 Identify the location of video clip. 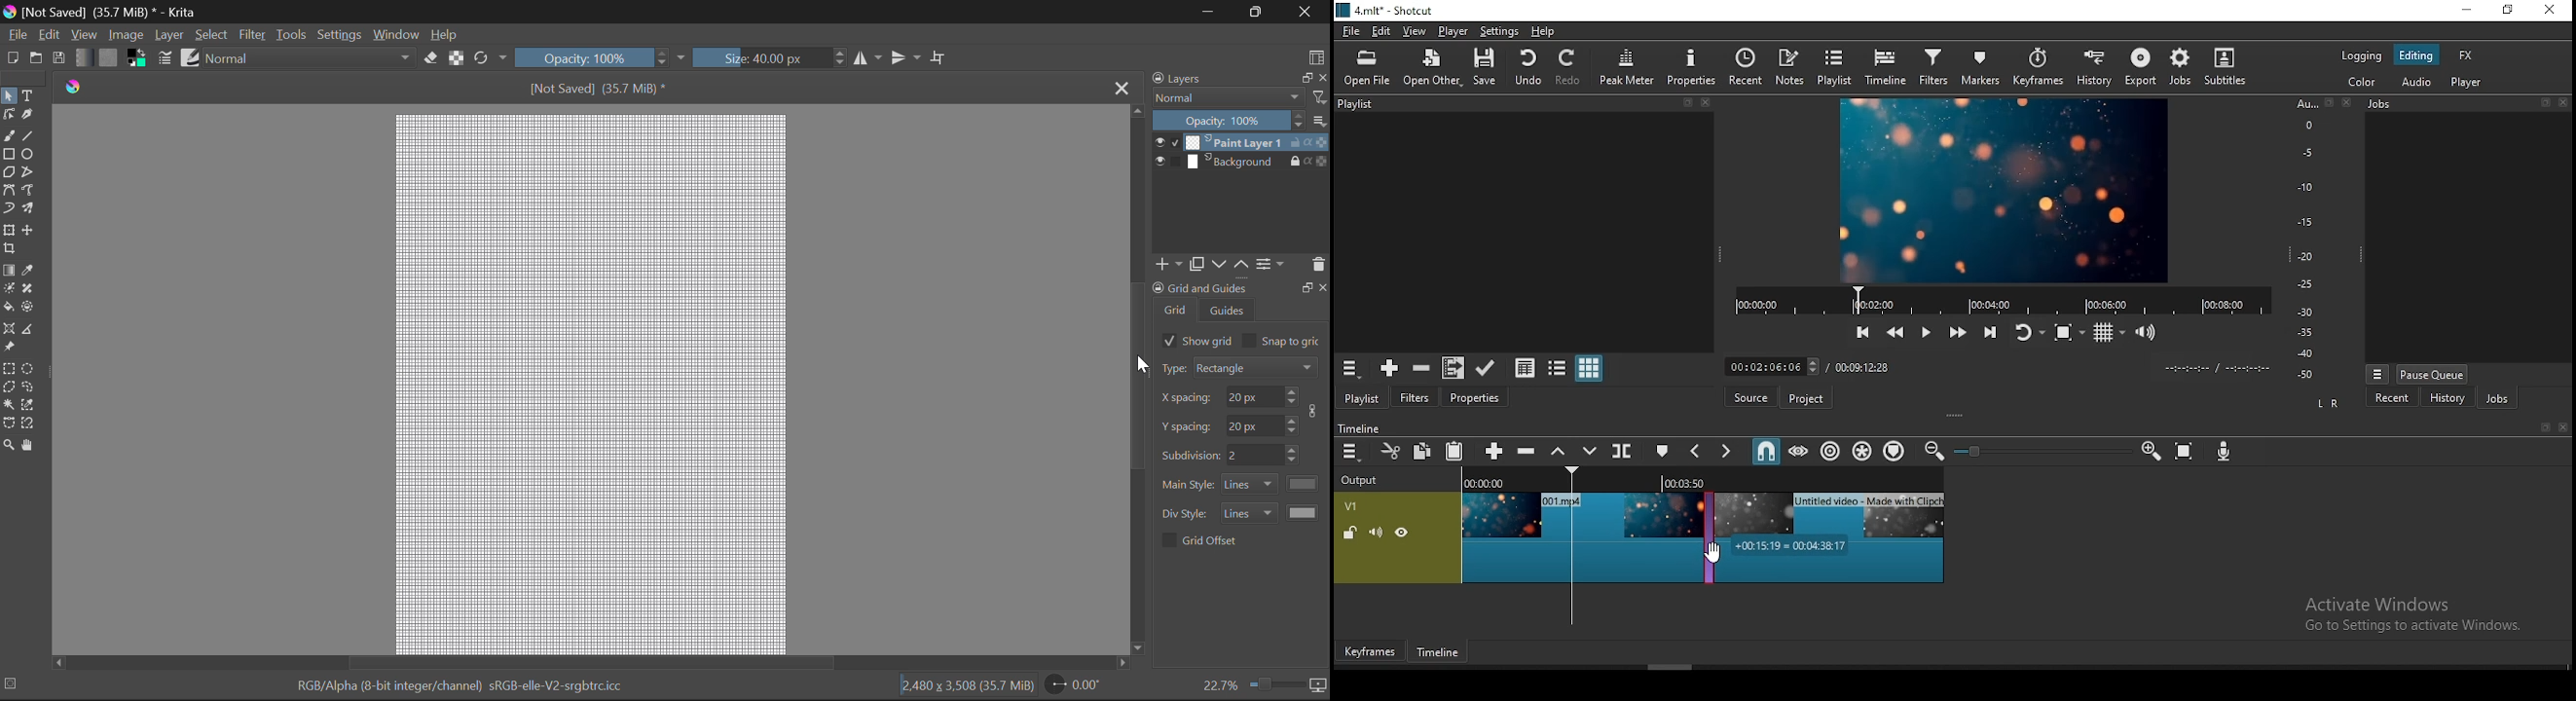
(1831, 535).